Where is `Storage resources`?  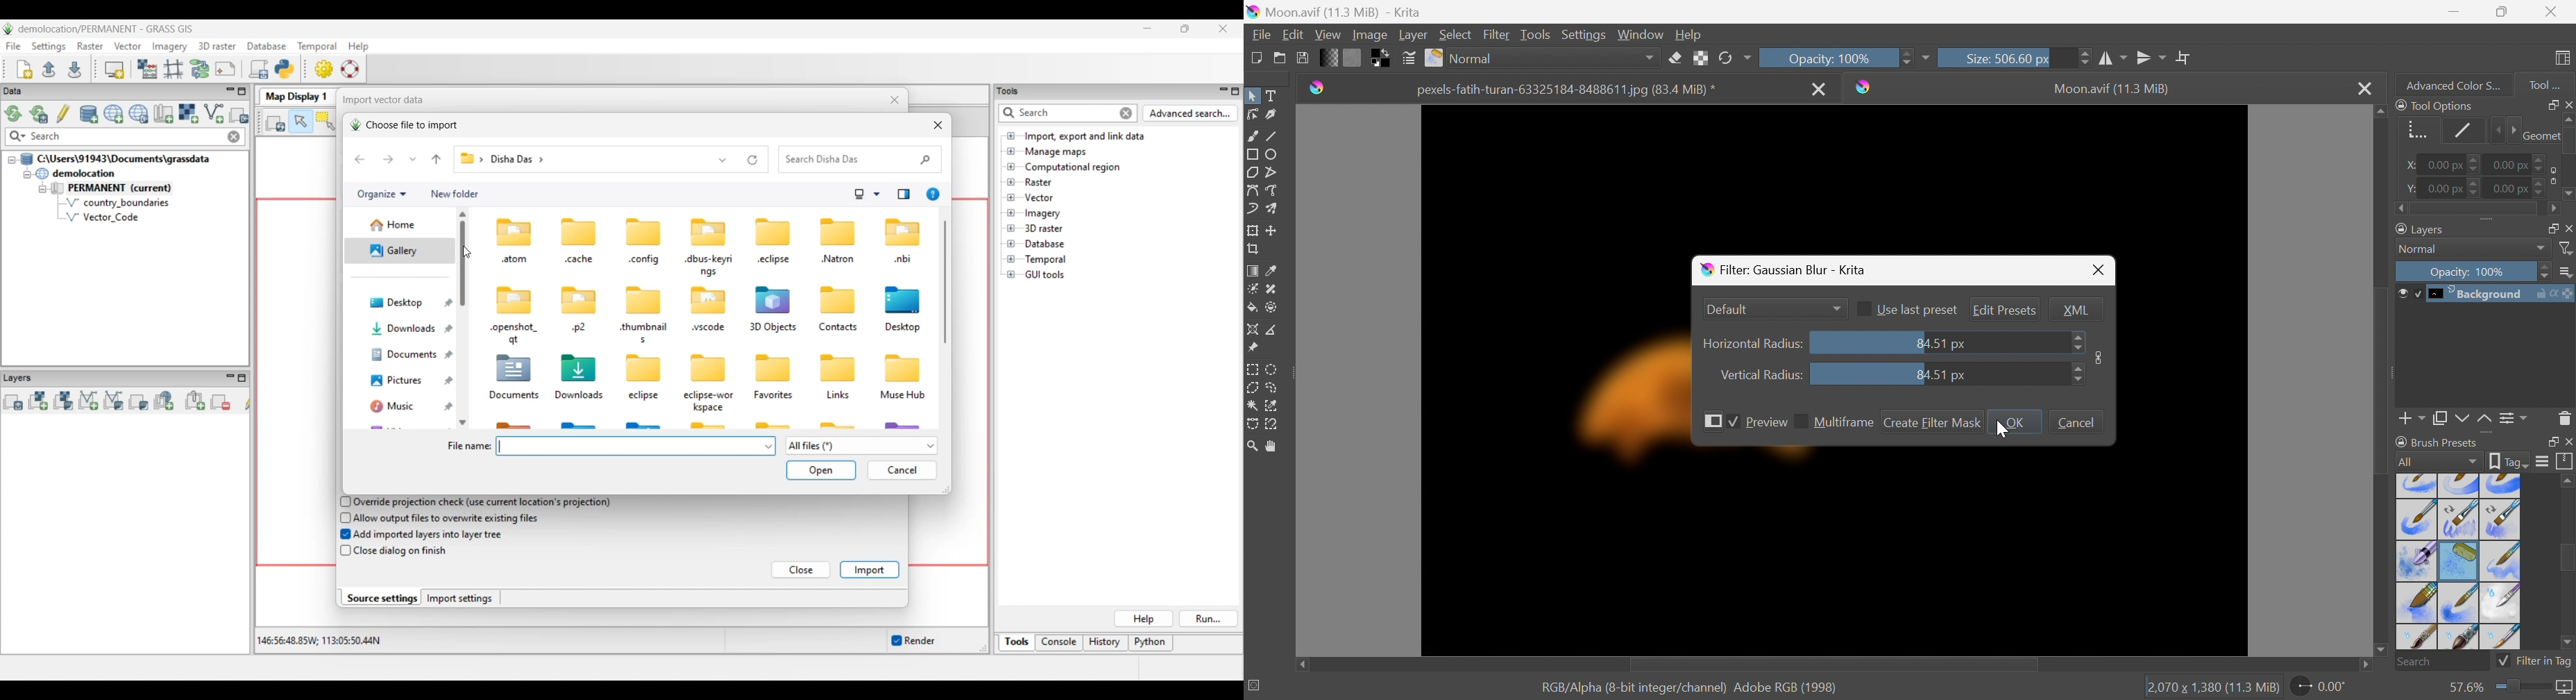
Storage resources is located at coordinates (2566, 461).